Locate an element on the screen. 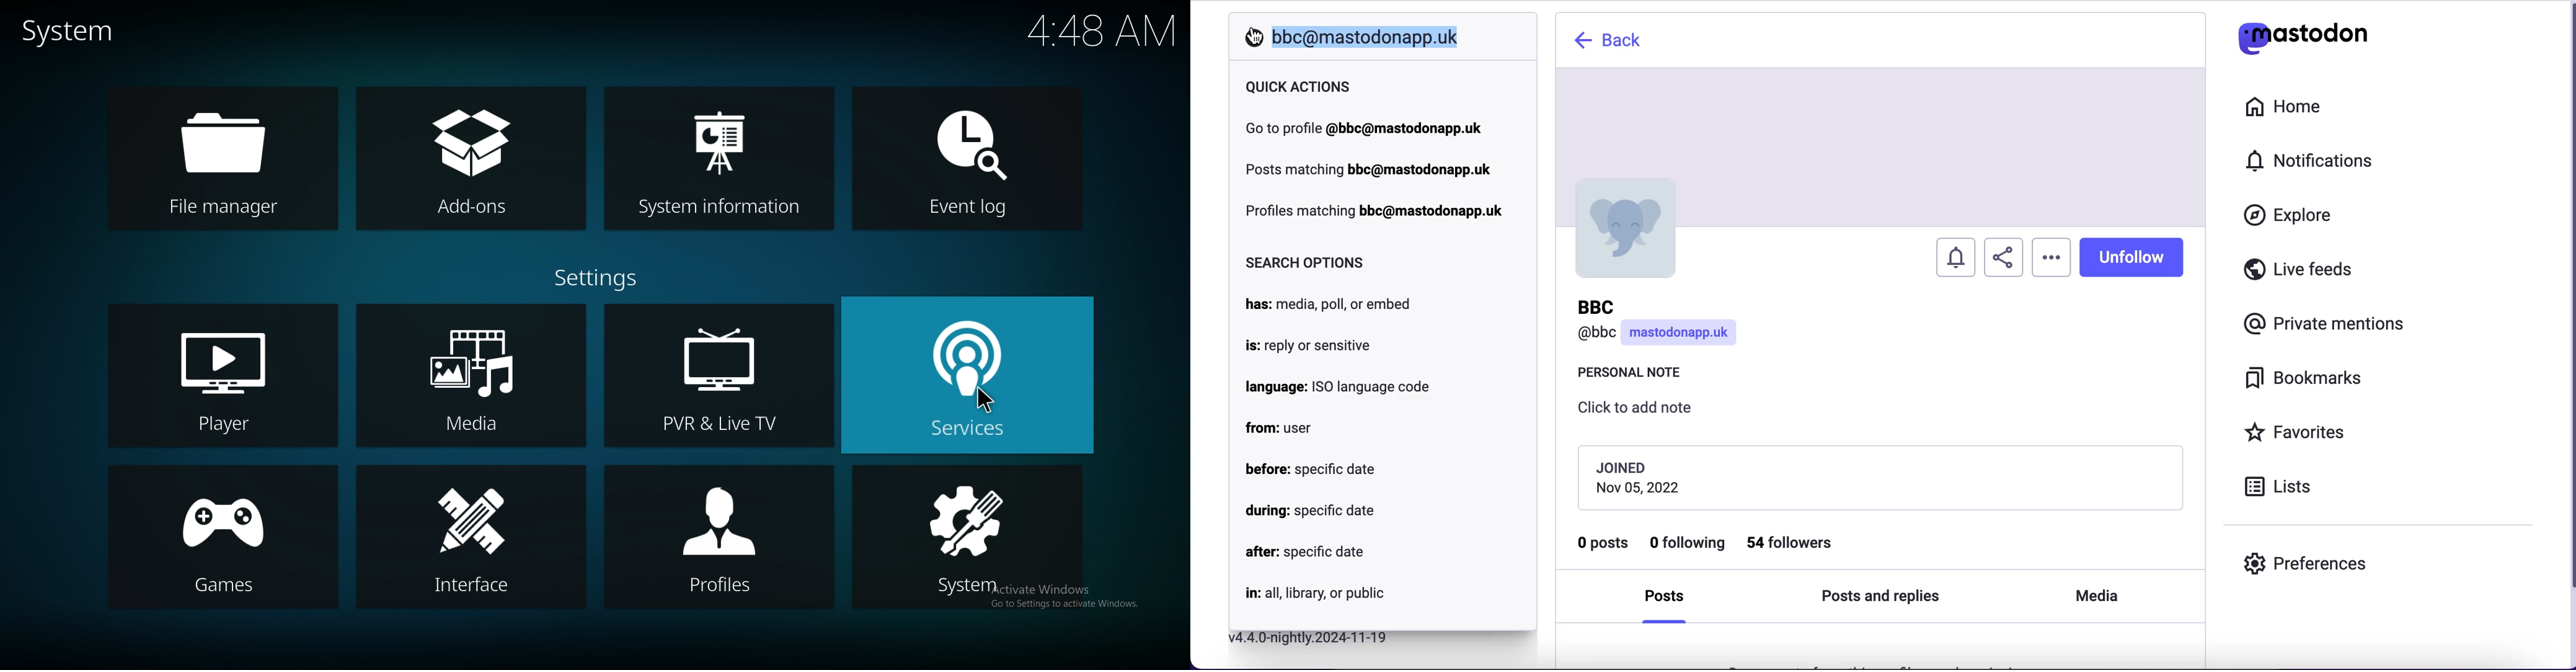 This screenshot has height=672, width=2576. home is located at coordinates (2281, 107).